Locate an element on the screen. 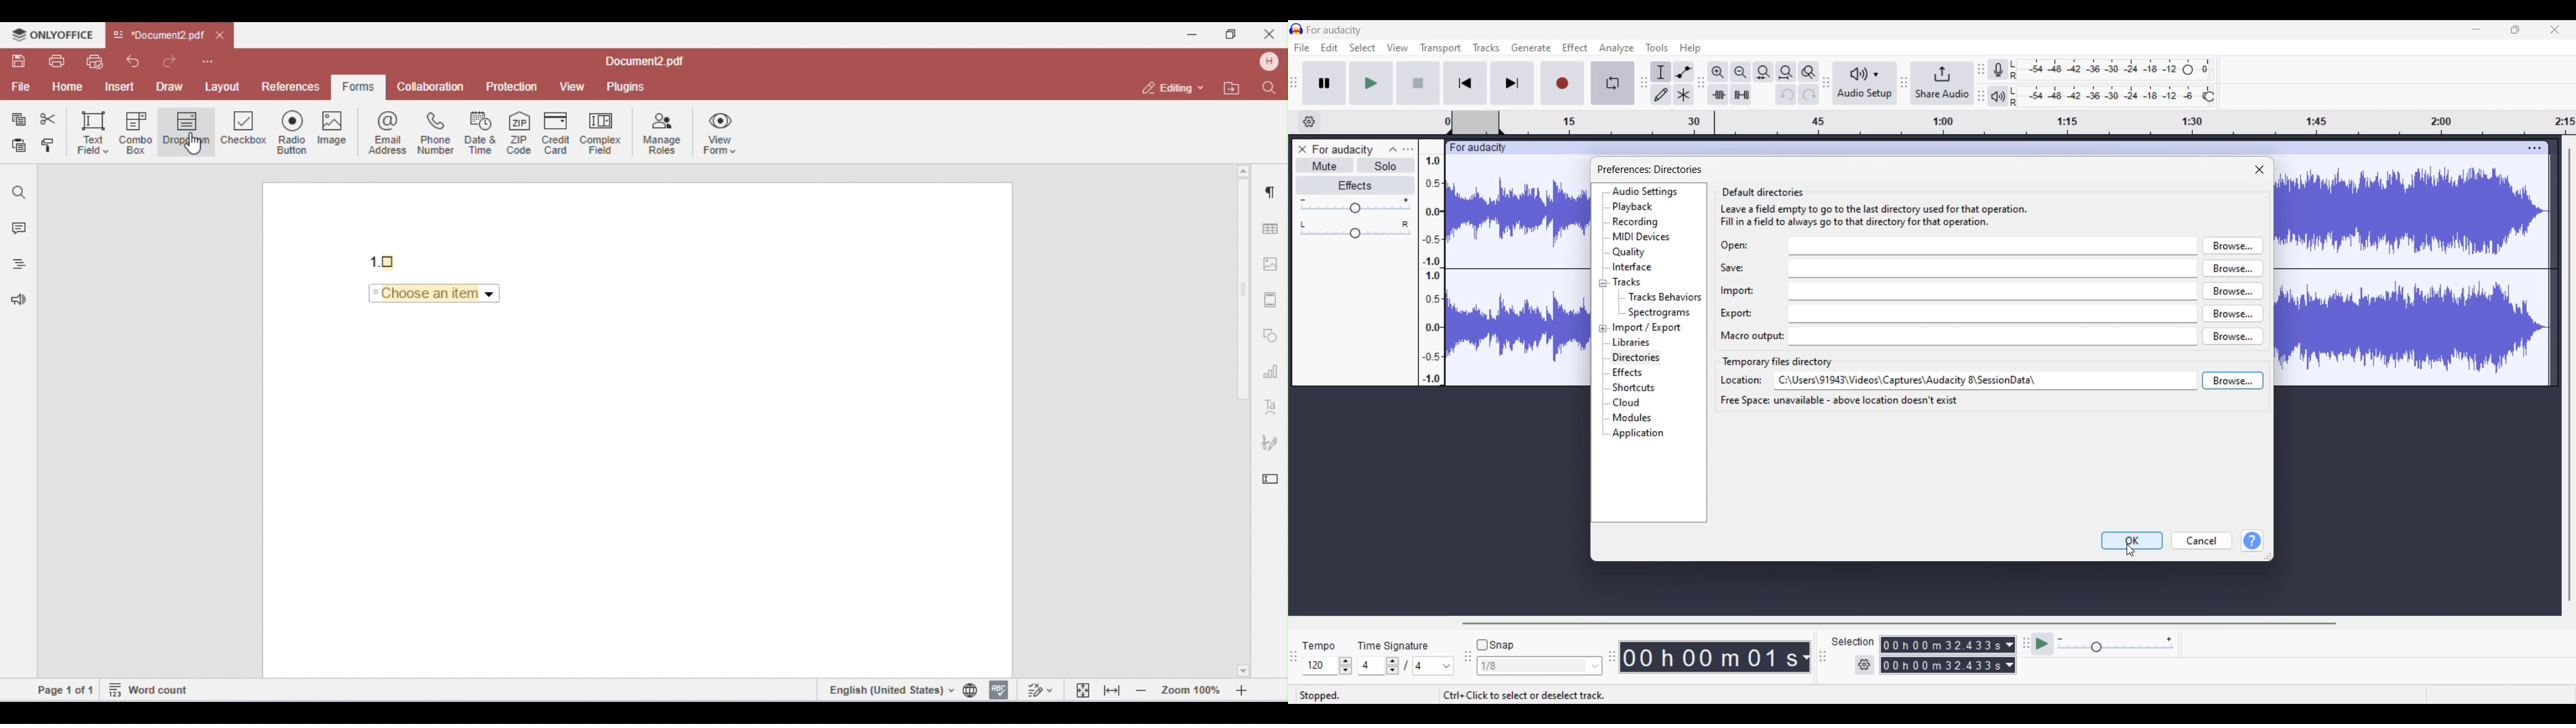 The height and width of the screenshot is (728, 2576). Measurement is located at coordinates (1806, 658).